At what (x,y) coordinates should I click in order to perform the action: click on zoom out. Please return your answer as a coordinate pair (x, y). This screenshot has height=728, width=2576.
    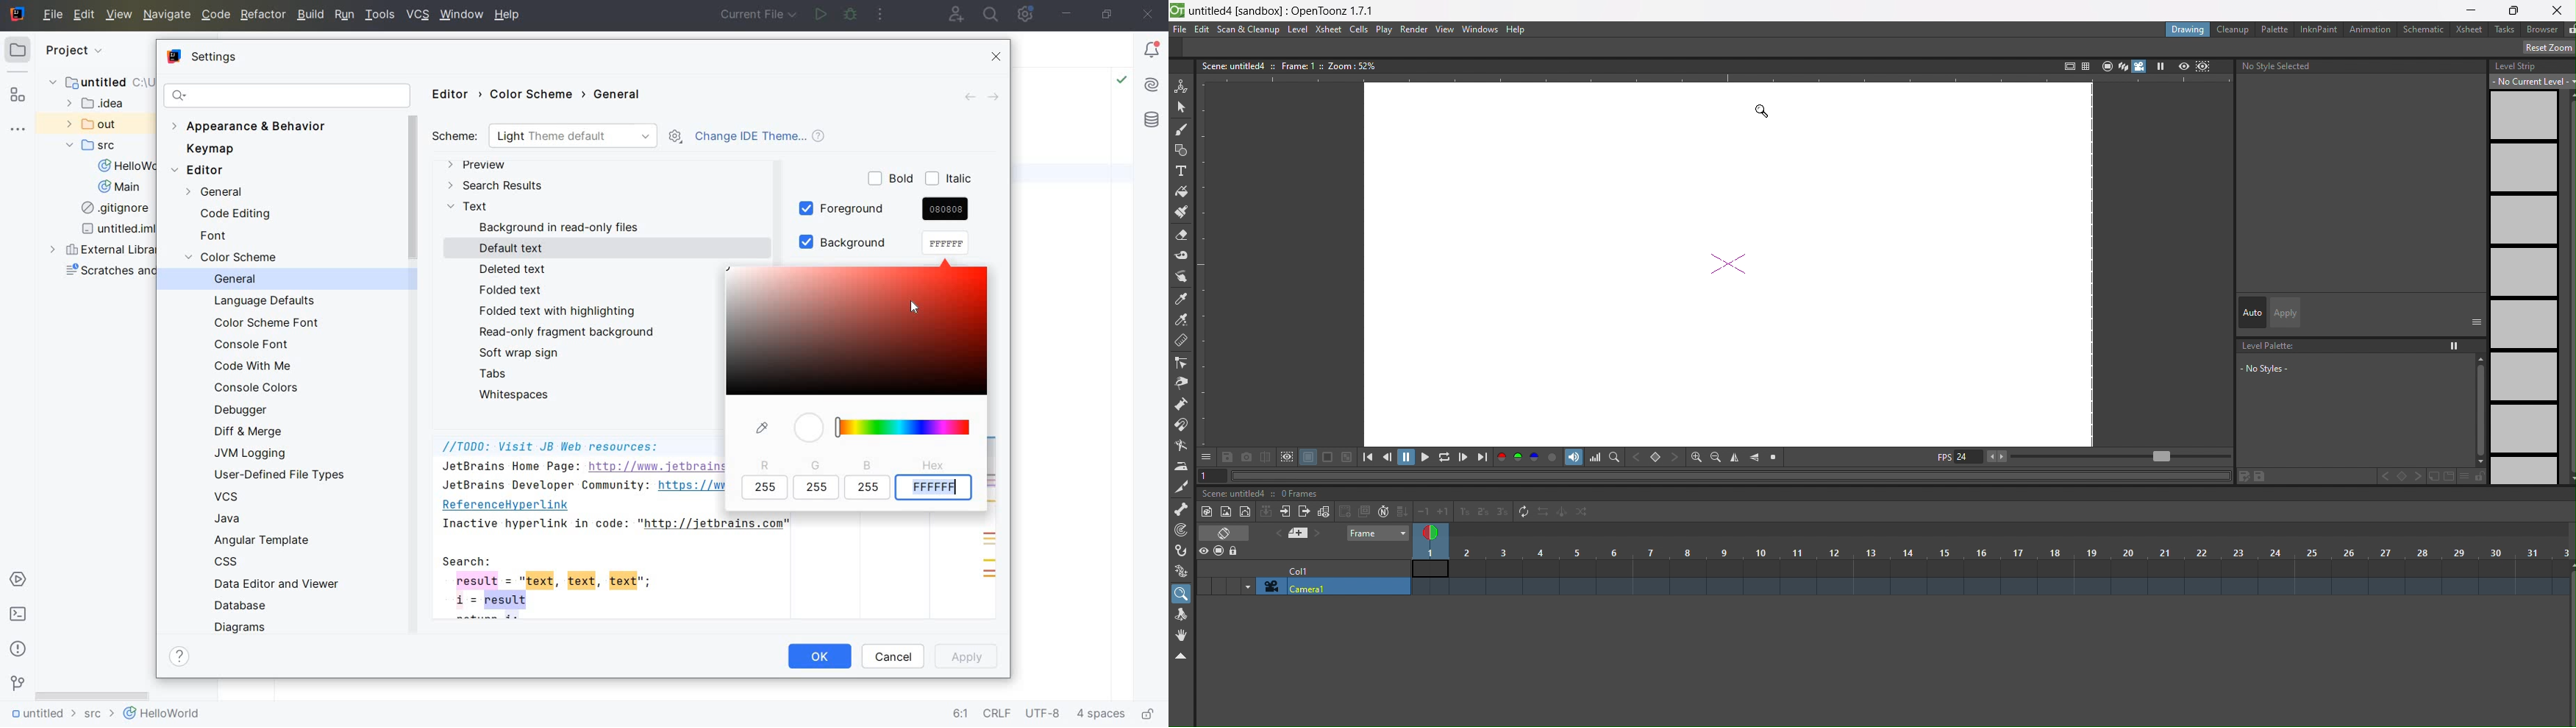
    Looking at the image, I should click on (1715, 456).